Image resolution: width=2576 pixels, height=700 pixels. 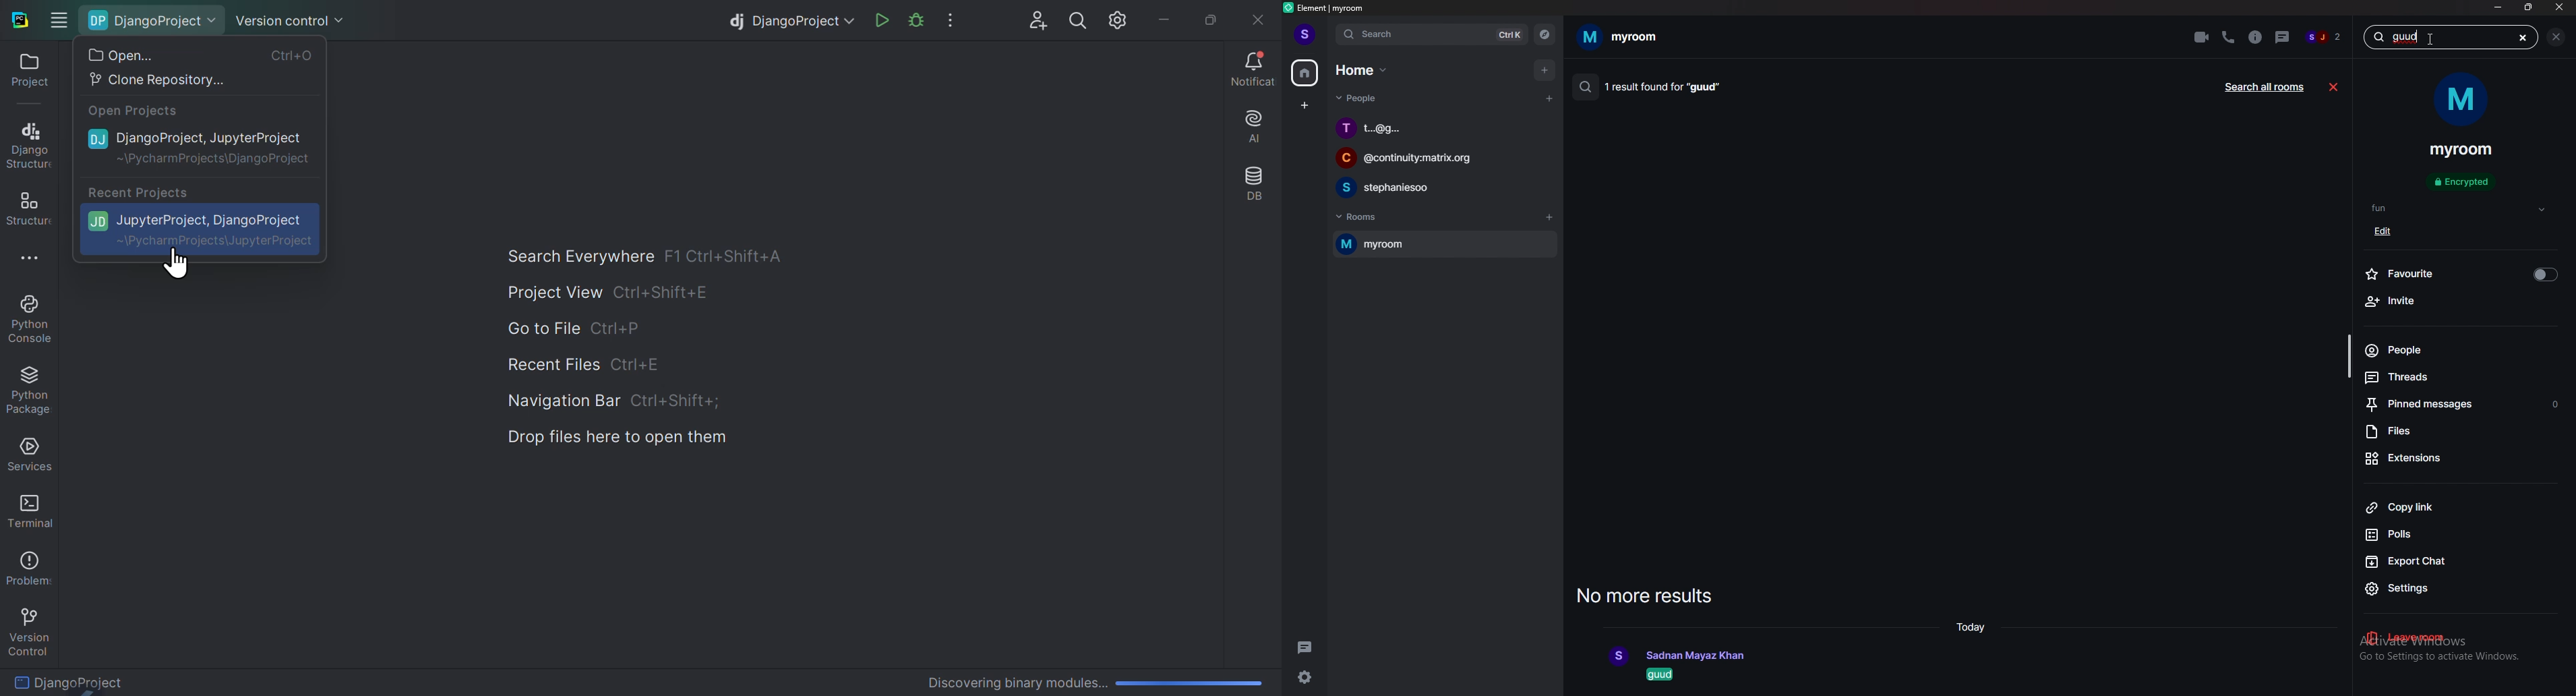 What do you see at coordinates (2521, 36) in the screenshot?
I see `cut message` at bounding box center [2521, 36].